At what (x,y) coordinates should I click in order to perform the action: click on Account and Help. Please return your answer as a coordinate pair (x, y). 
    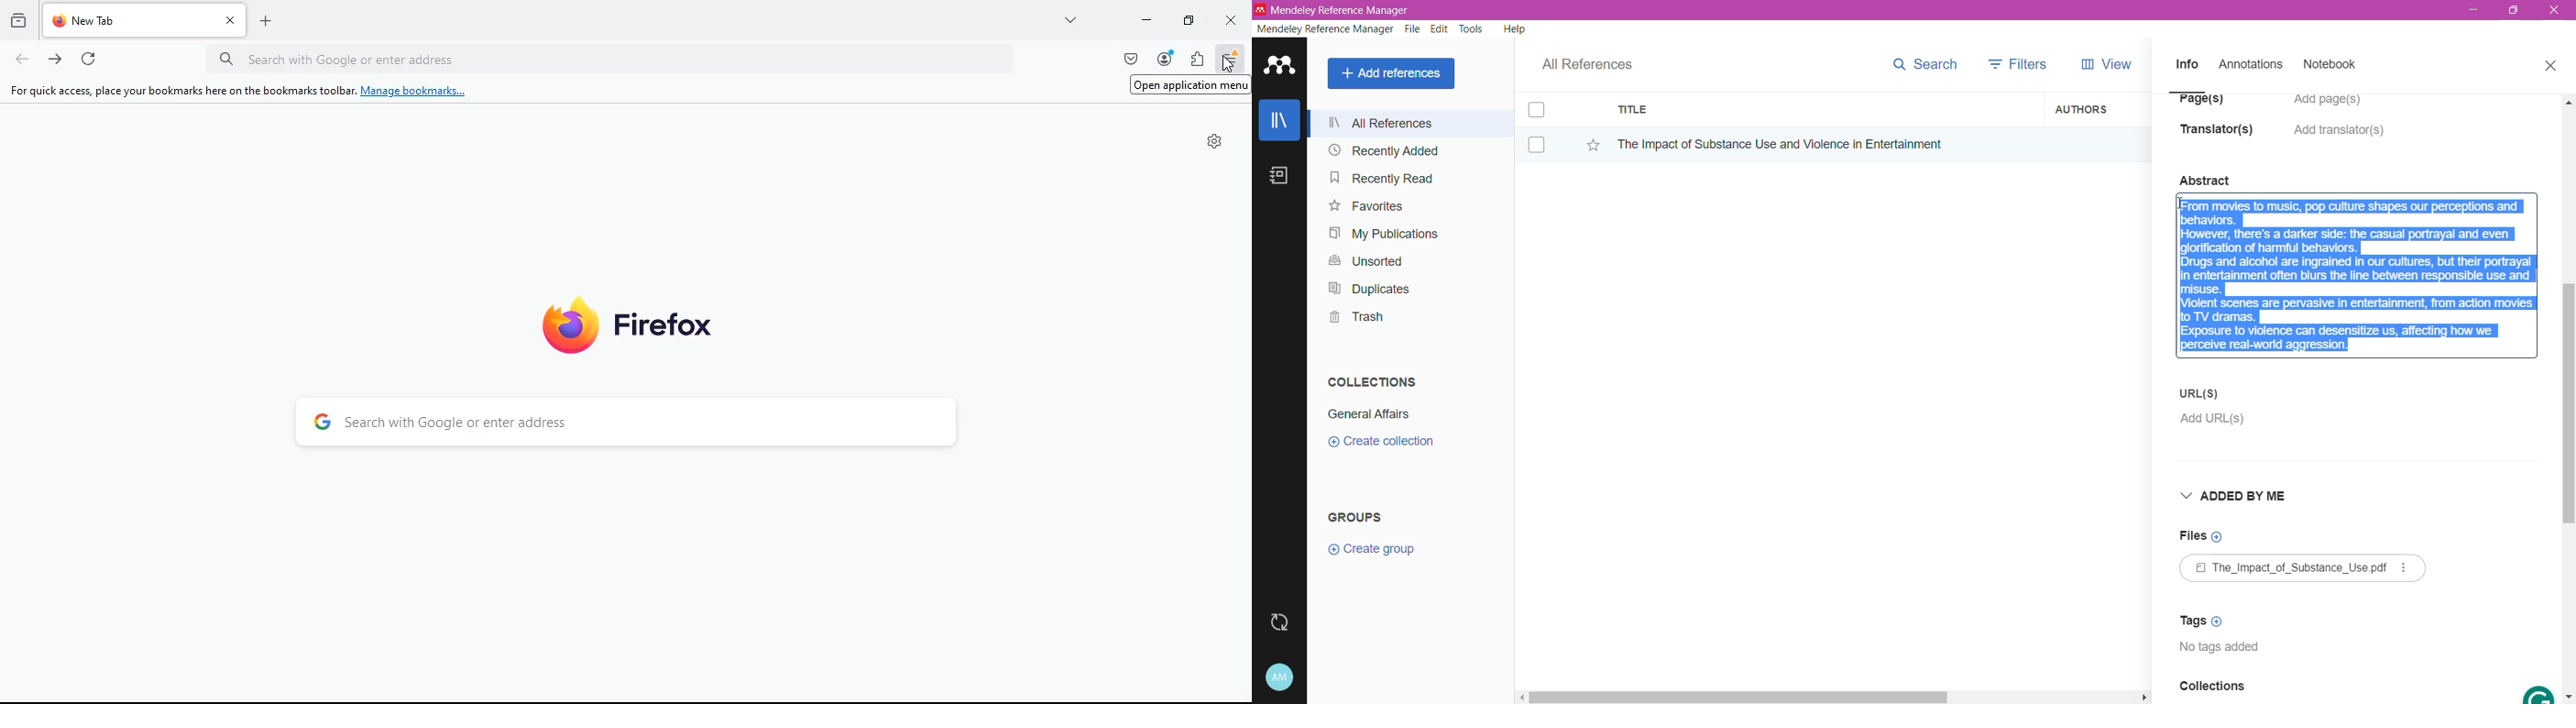
    Looking at the image, I should click on (1290, 678).